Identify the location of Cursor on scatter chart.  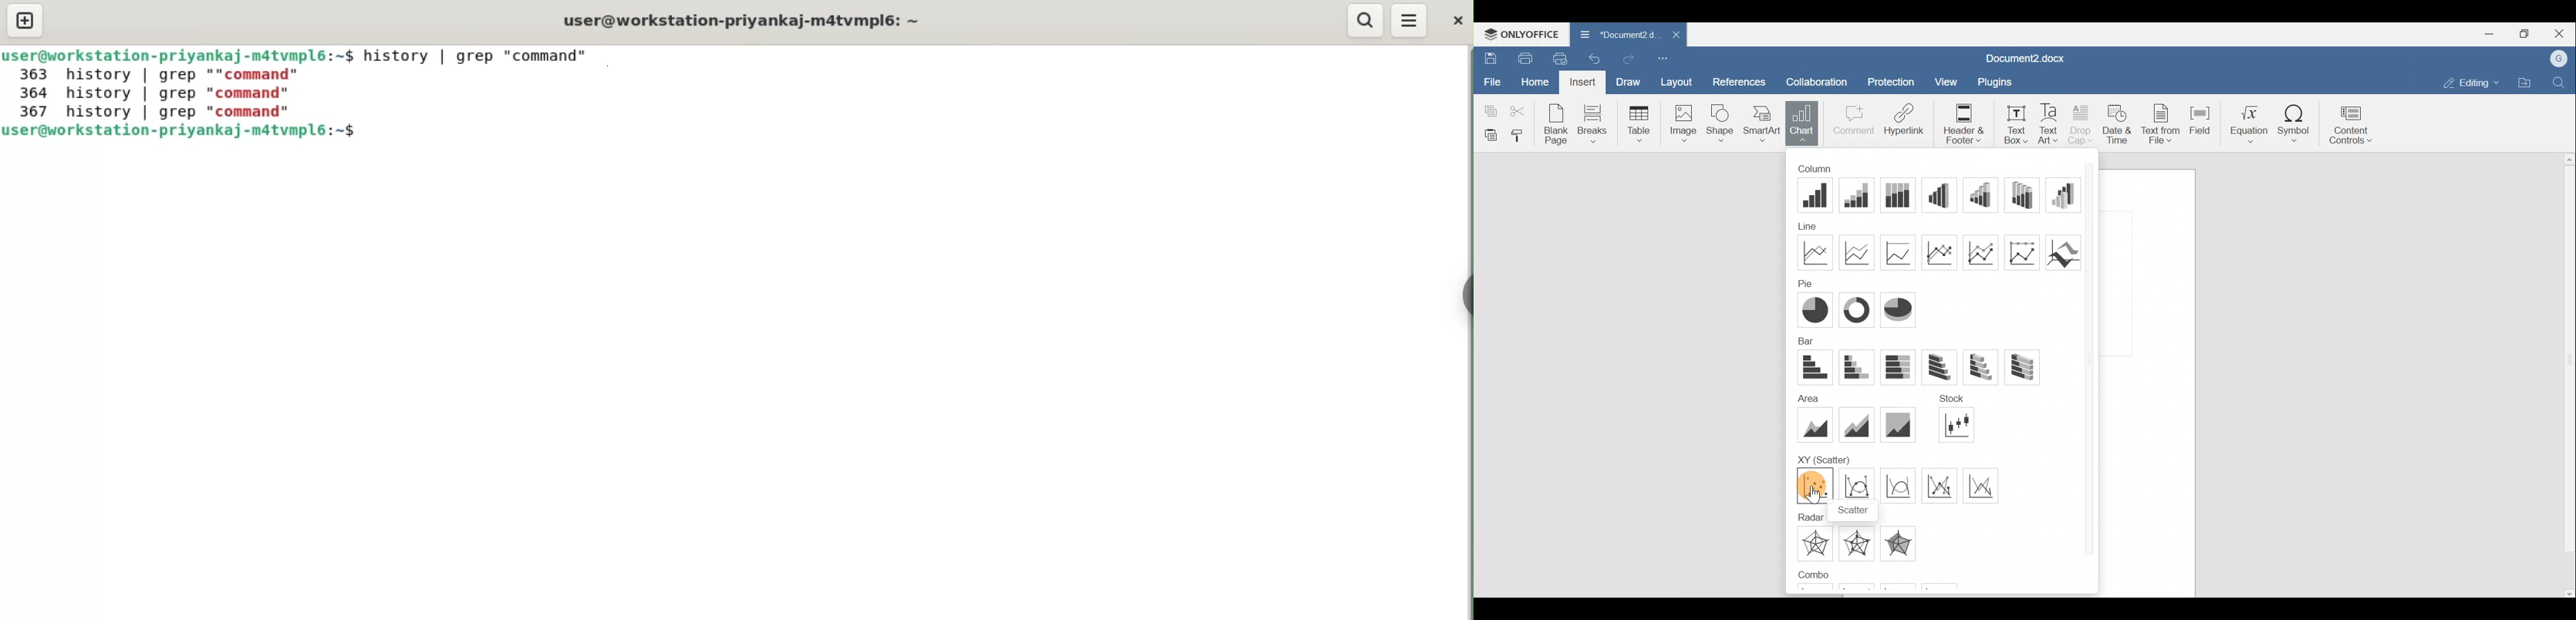
(1815, 485).